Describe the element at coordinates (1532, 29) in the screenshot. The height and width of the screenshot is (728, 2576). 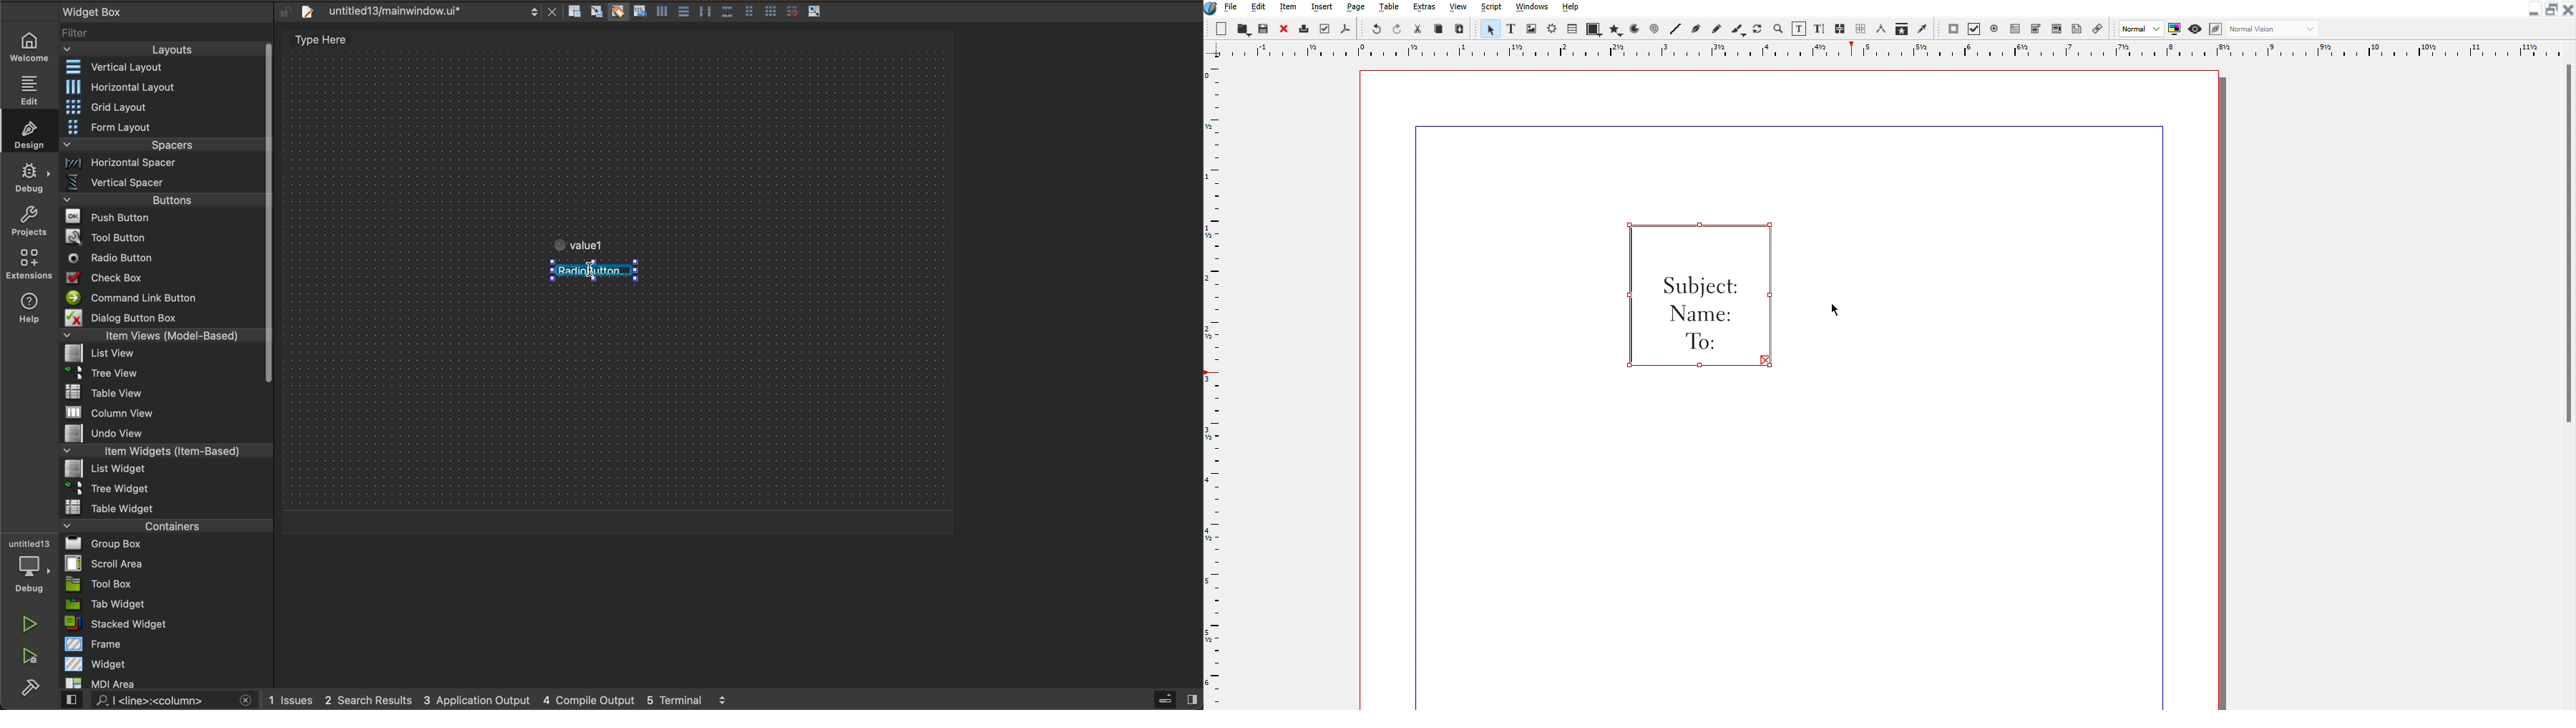
I see `Image` at that location.